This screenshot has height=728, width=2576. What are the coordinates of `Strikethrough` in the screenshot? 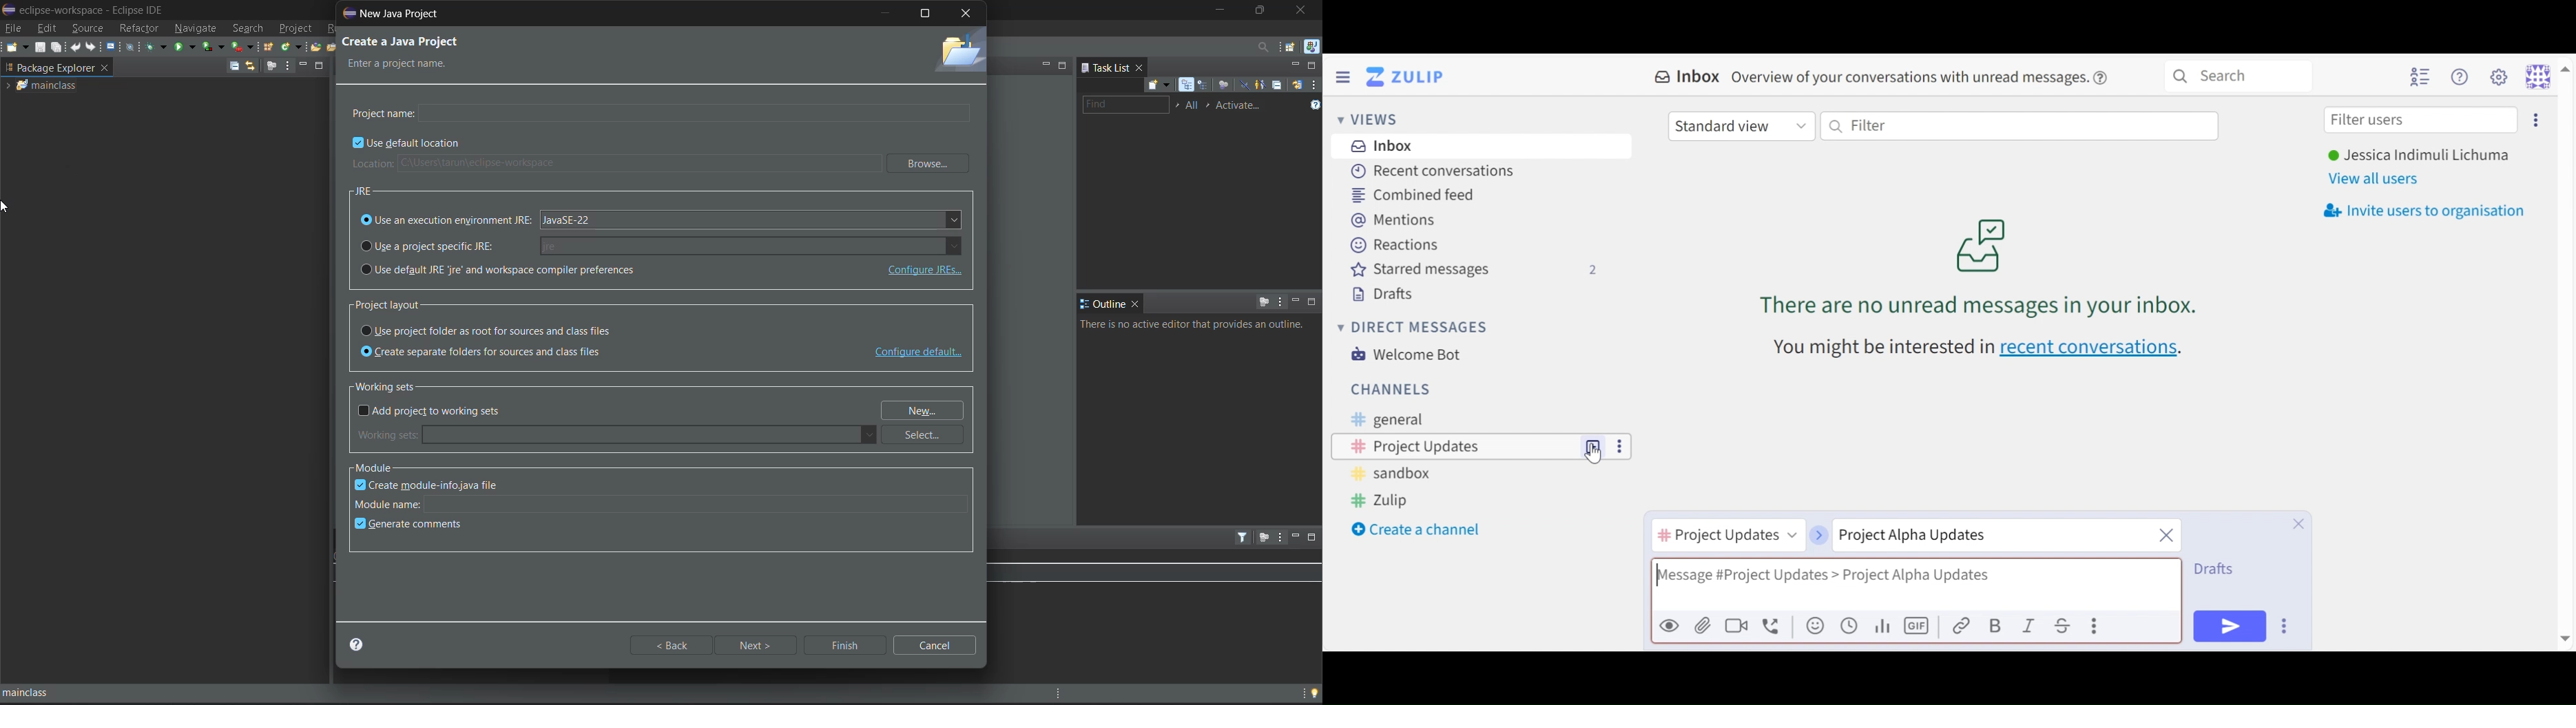 It's located at (2065, 625).